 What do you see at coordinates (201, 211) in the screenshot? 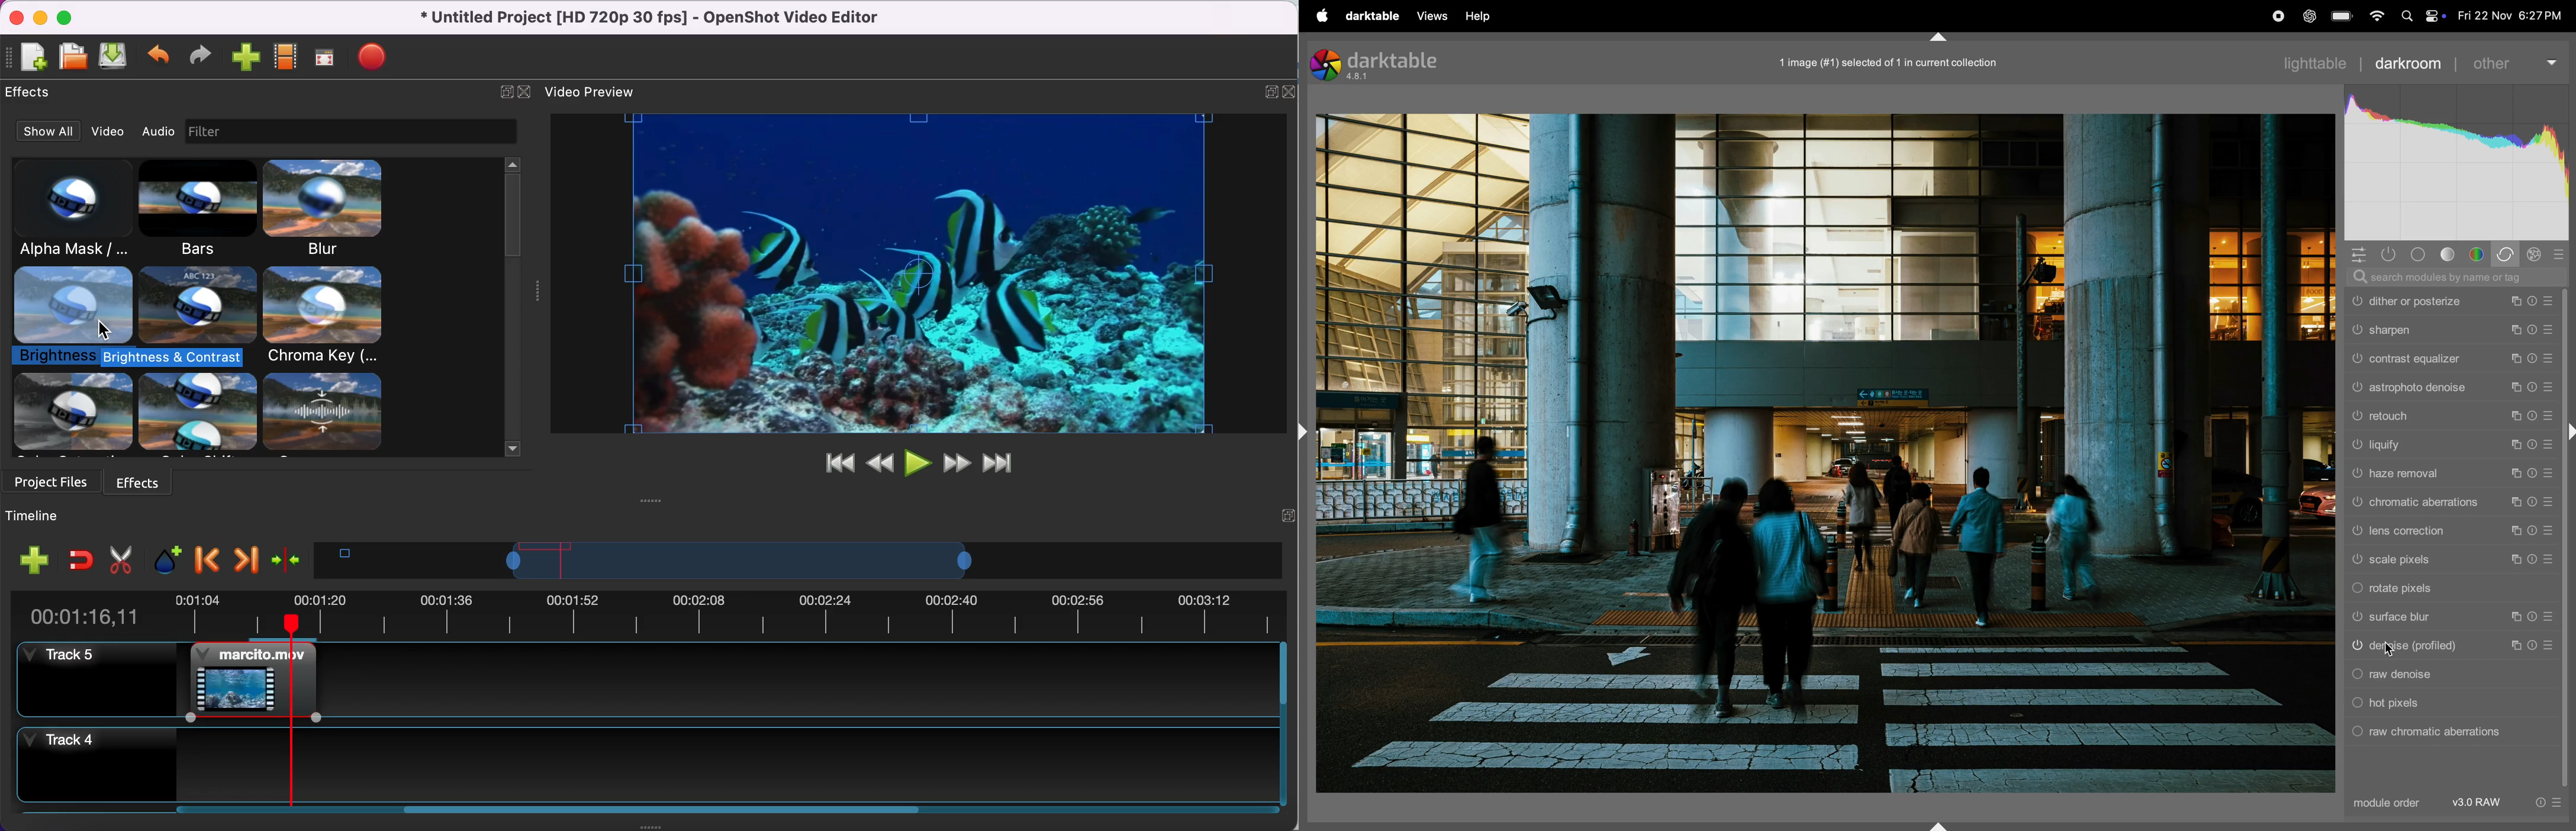
I see `bars` at bounding box center [201, 211].